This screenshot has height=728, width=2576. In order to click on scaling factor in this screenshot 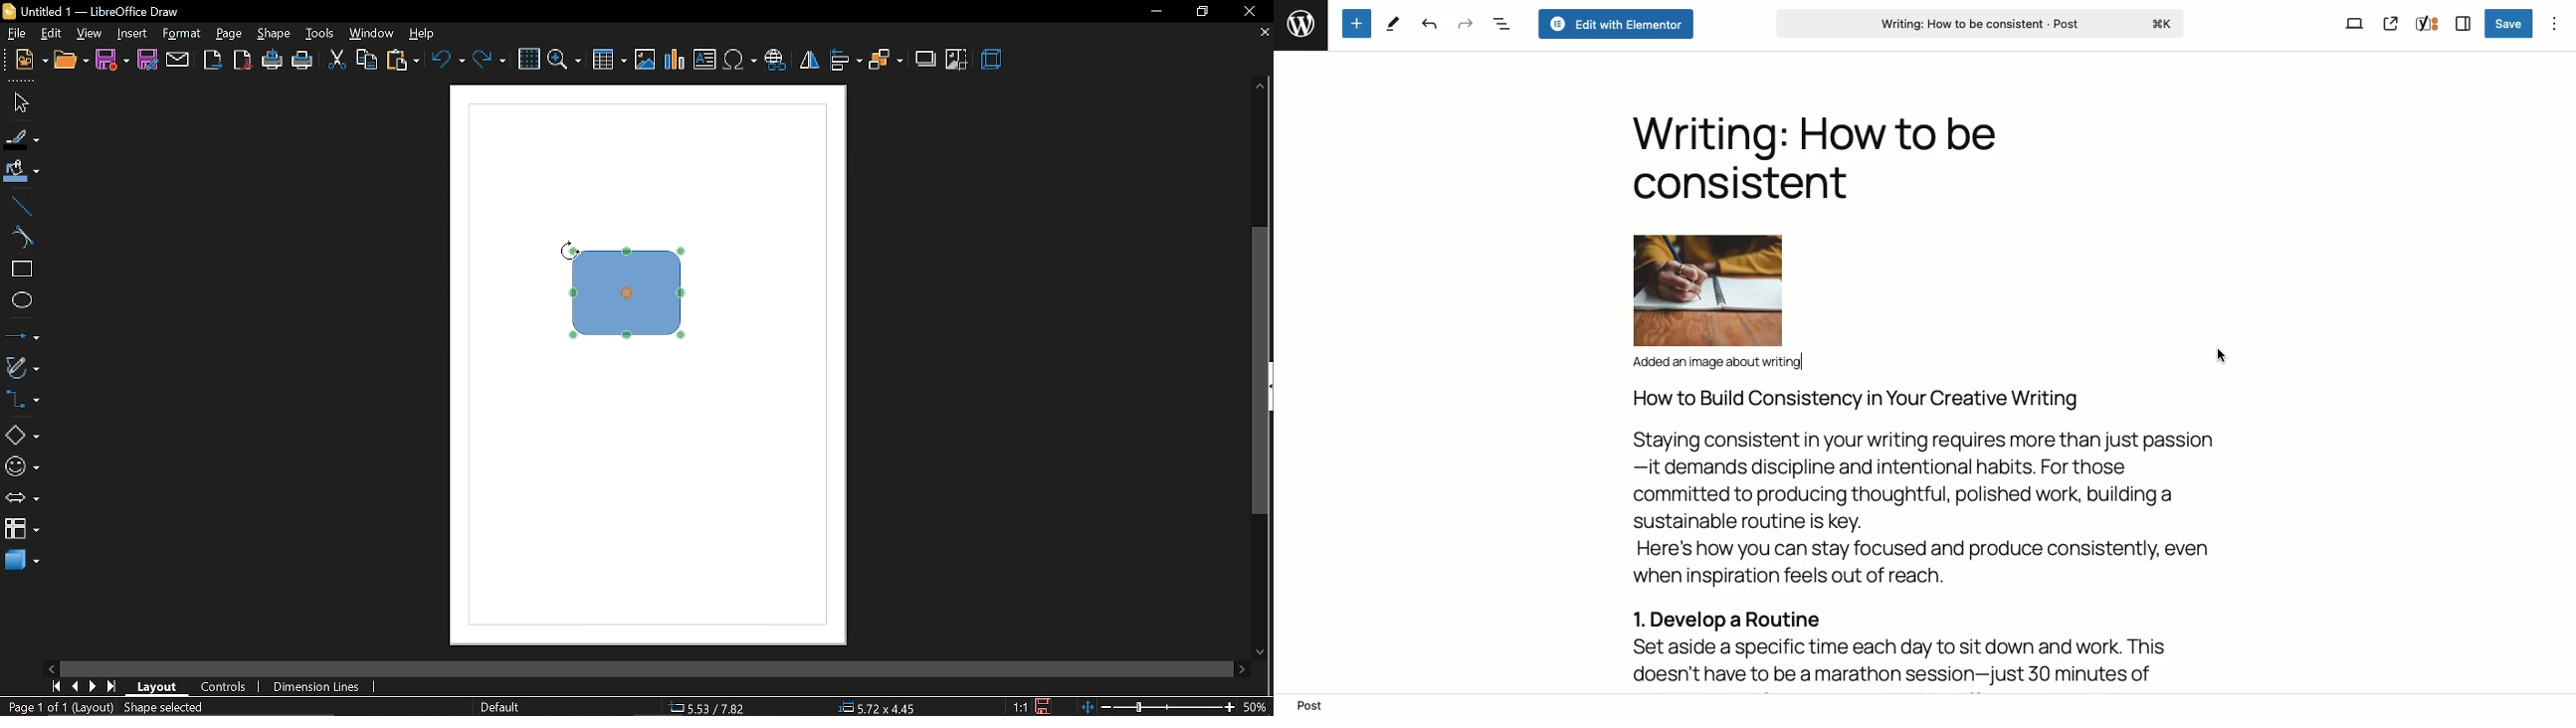, I will do `click(1017, 706)`.